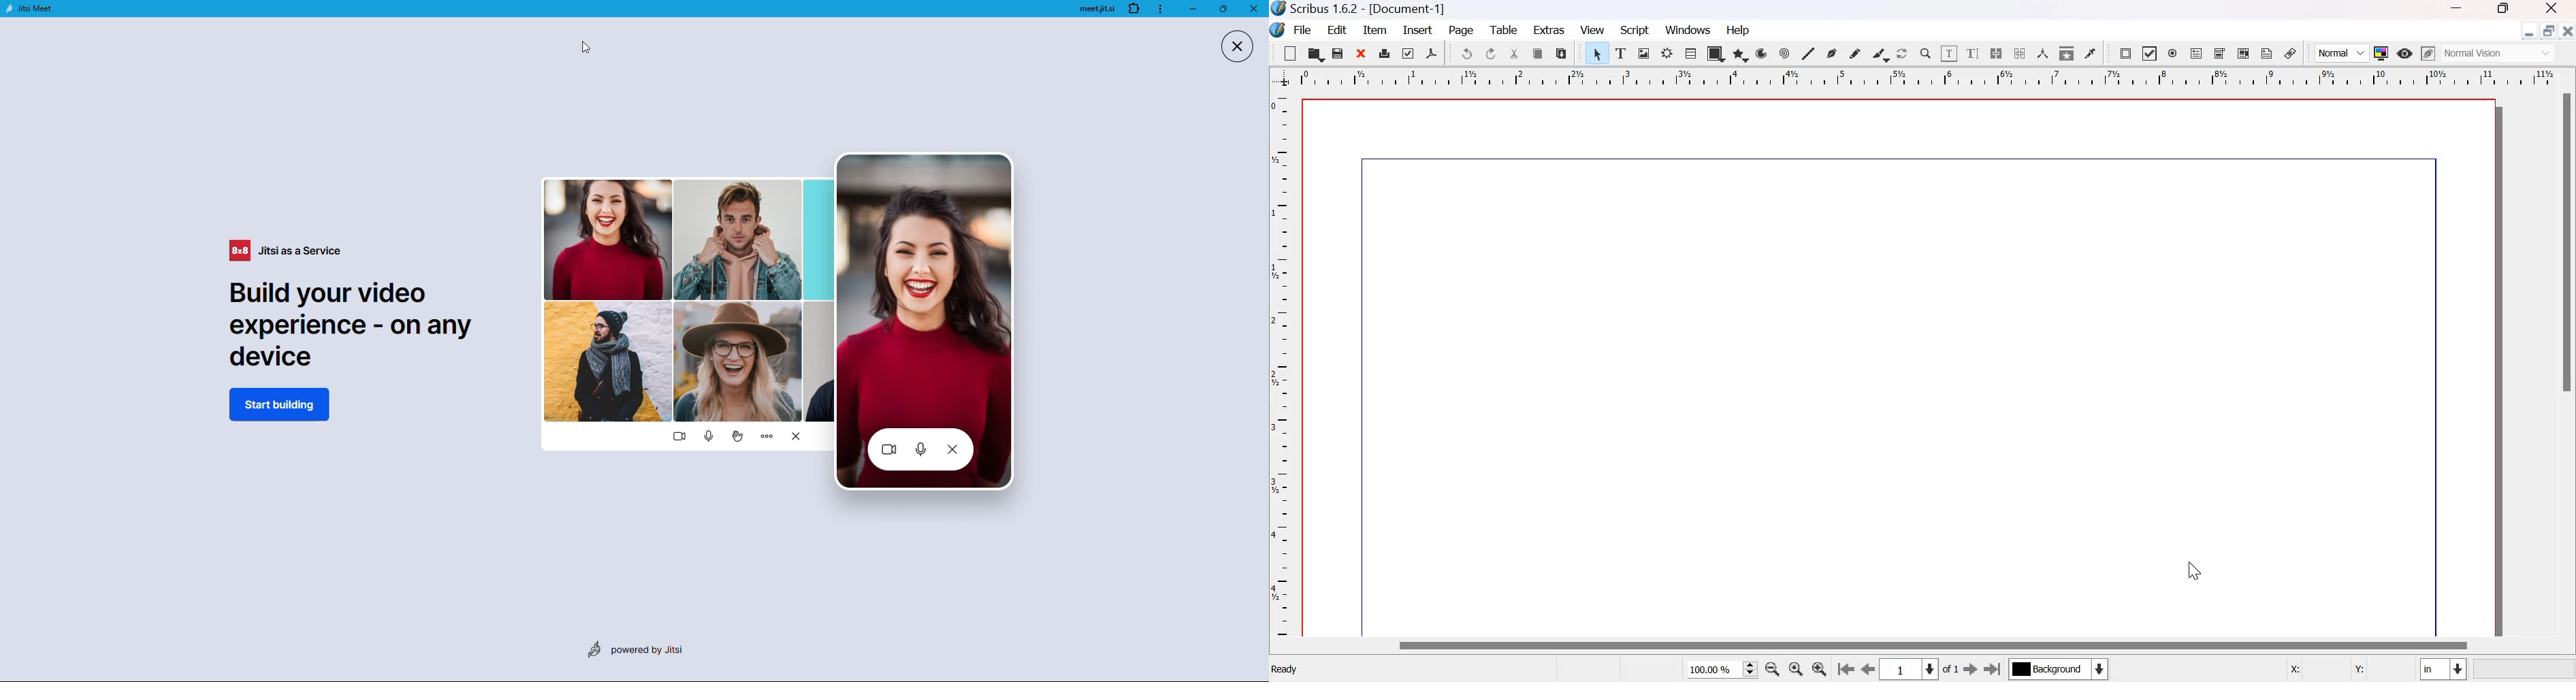  I want to click on insert, so click(1417, 29).